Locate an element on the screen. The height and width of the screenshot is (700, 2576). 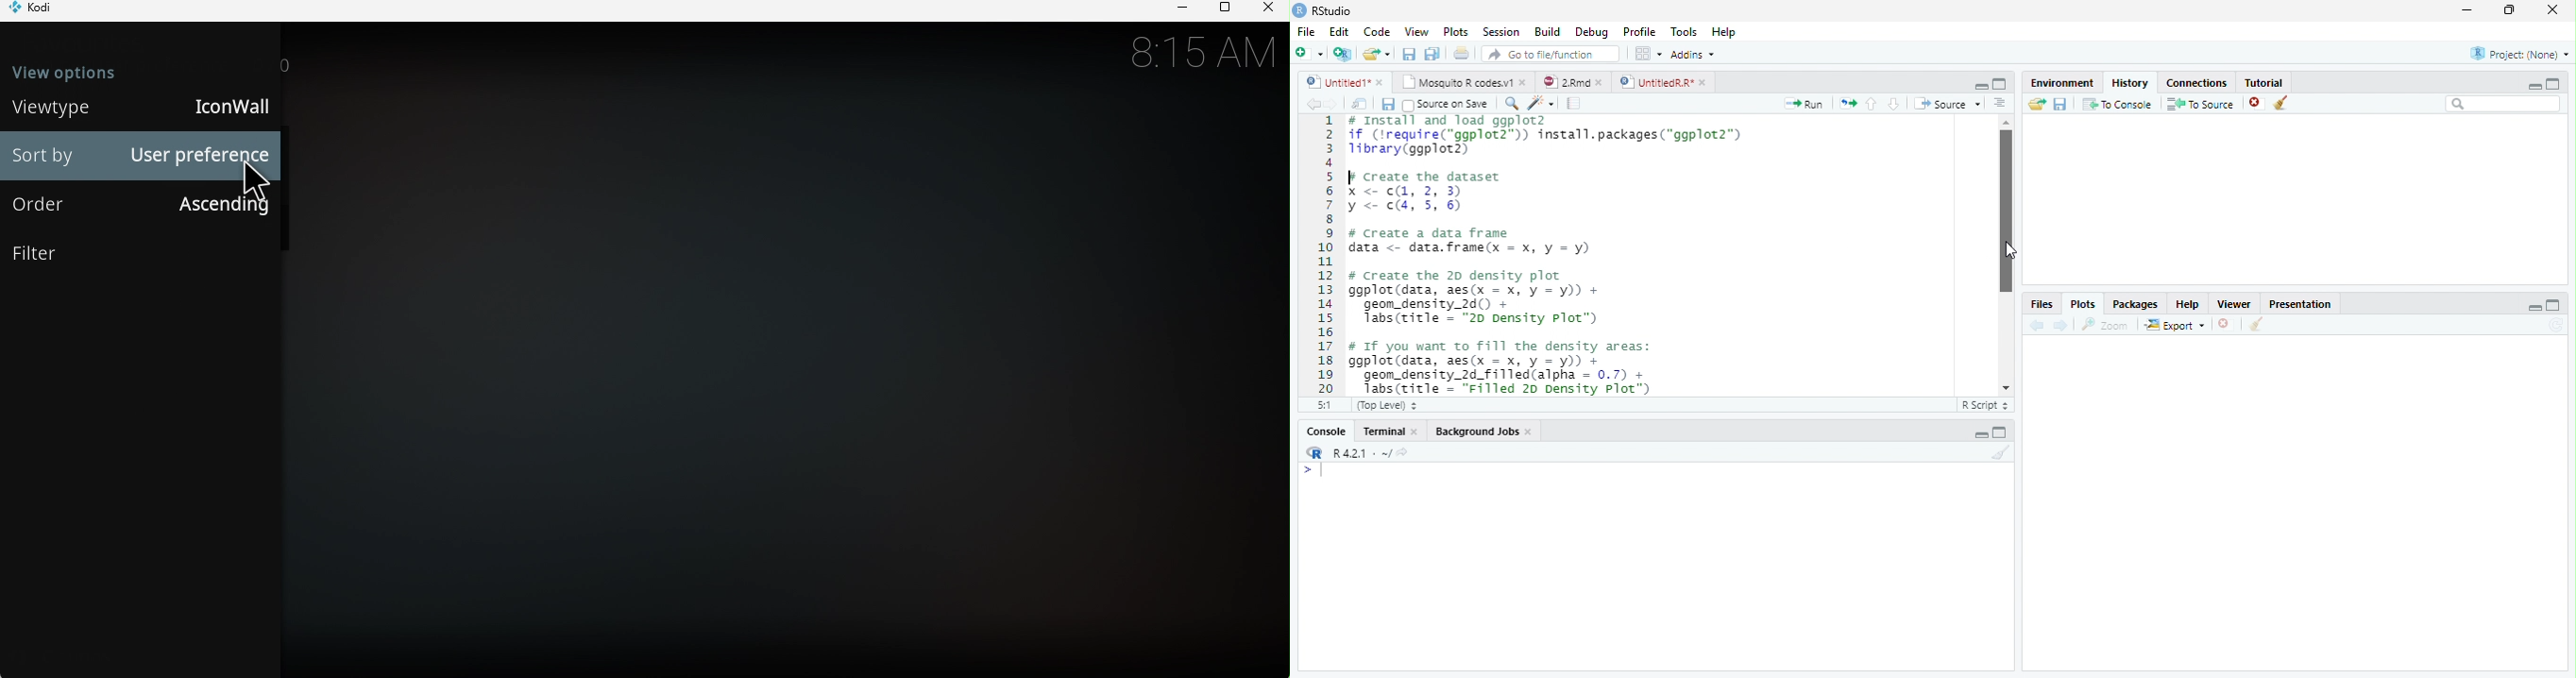
minimize is located at coordinates (1981, 435).